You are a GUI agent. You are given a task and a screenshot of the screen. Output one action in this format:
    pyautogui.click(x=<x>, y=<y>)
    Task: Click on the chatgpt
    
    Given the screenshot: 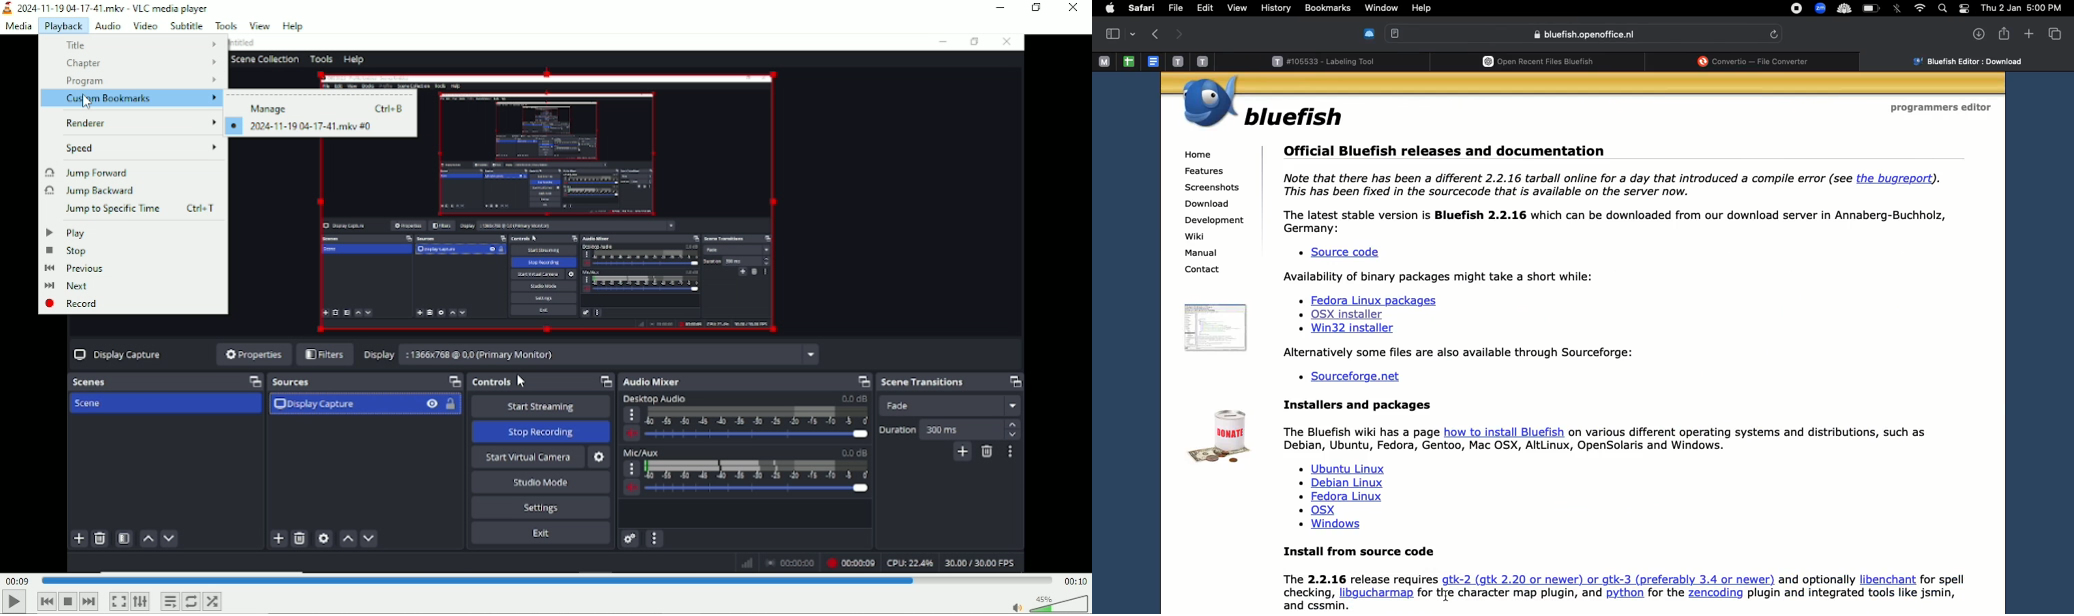 What is the action you would take?
    pyautogui.click(x=1543, y=63)
    